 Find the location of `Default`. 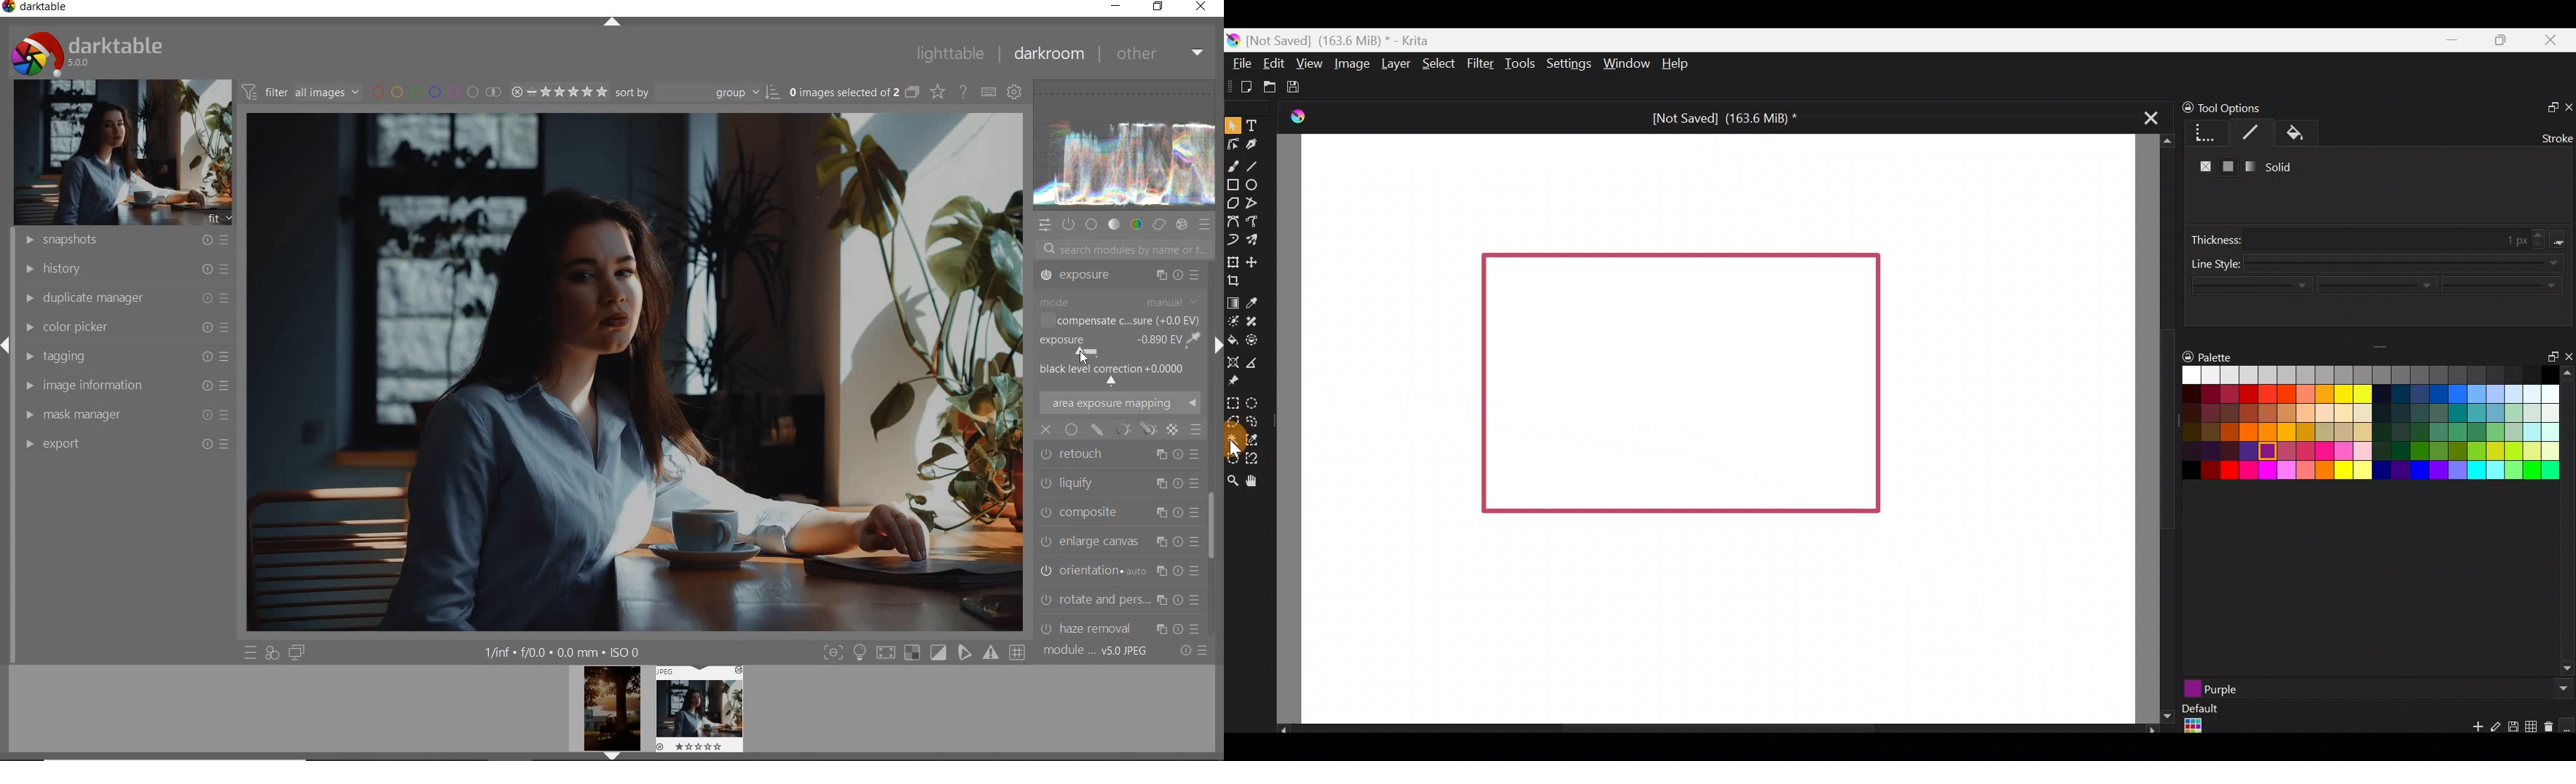

Default is located at coordinates (2199, 720).